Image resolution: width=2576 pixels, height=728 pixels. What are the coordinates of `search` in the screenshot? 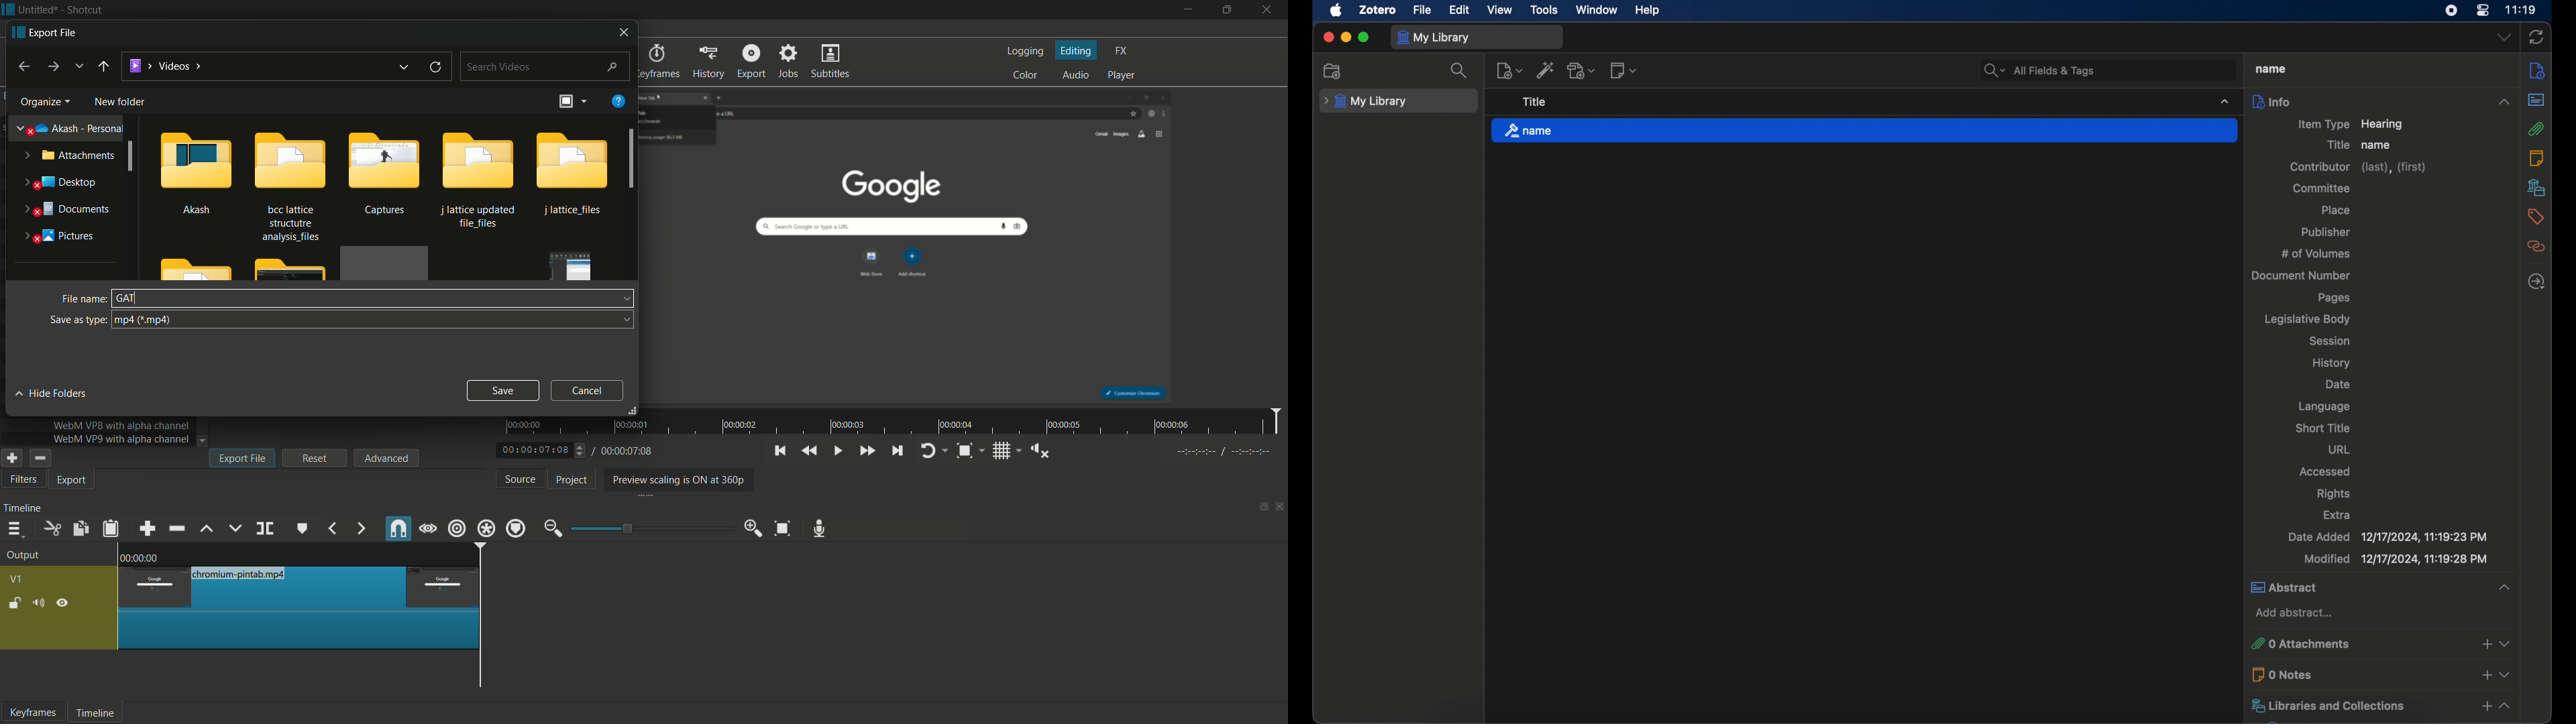 It's located at (2038, 71).